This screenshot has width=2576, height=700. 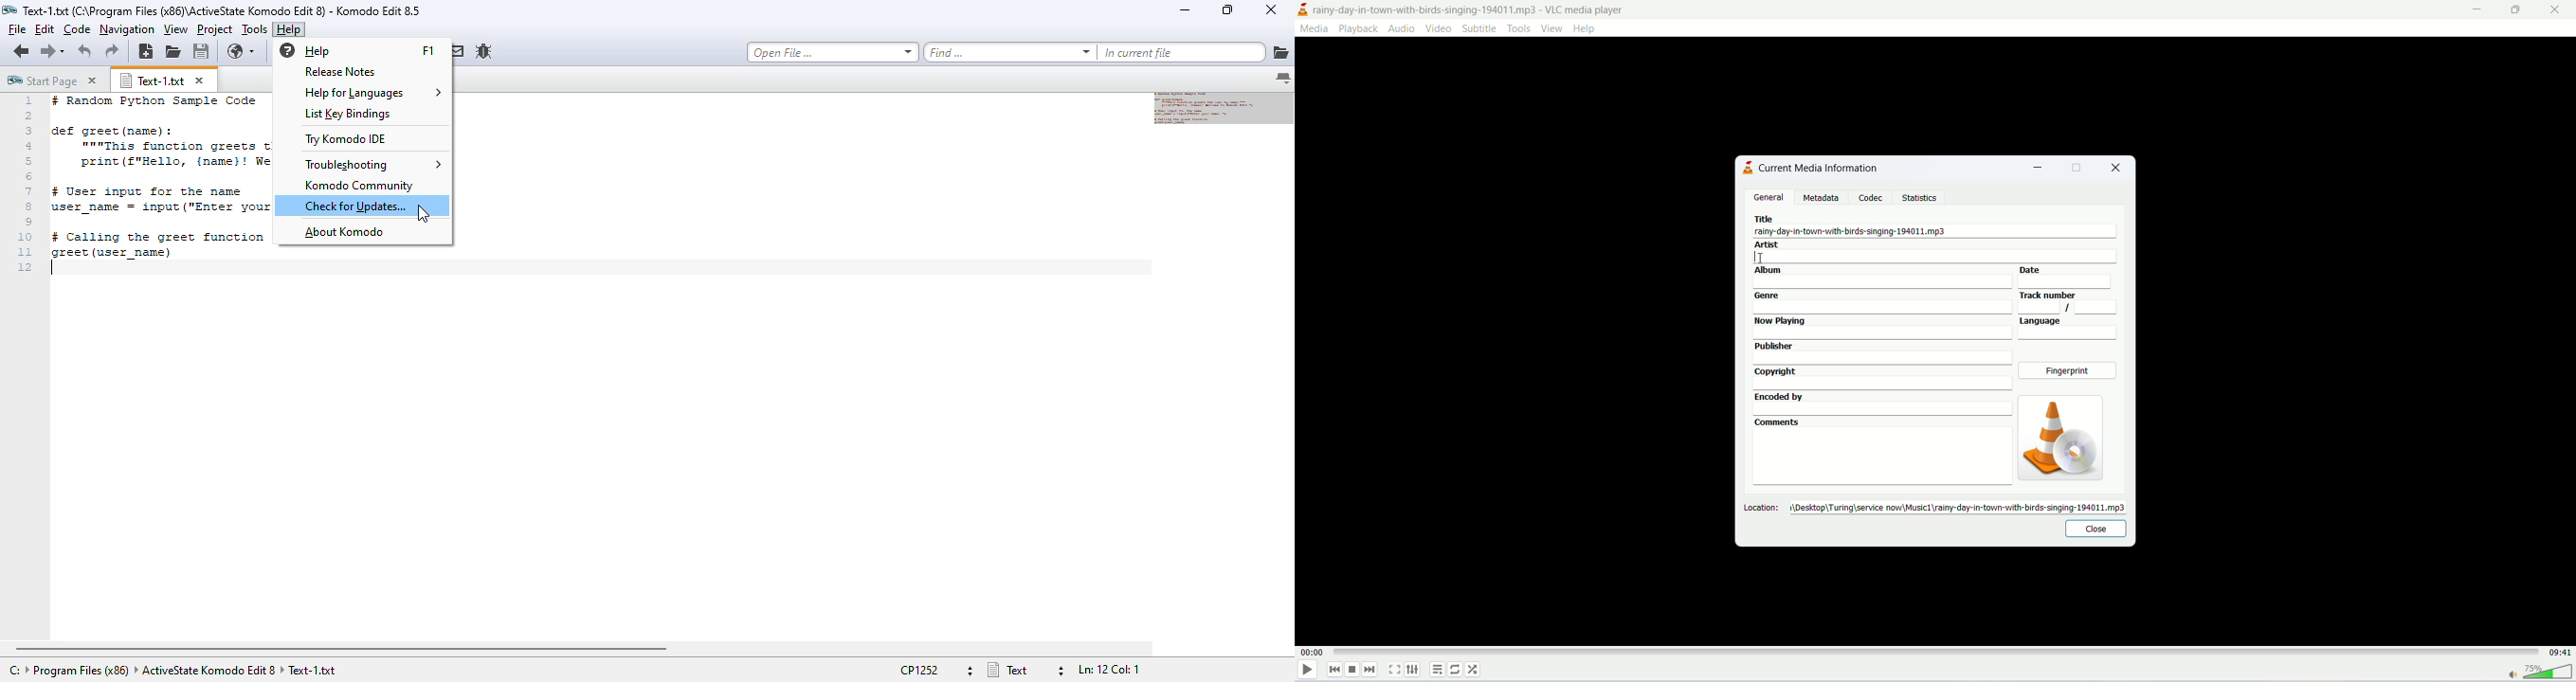 I want to click on previous, so click(x=1333, y=669).